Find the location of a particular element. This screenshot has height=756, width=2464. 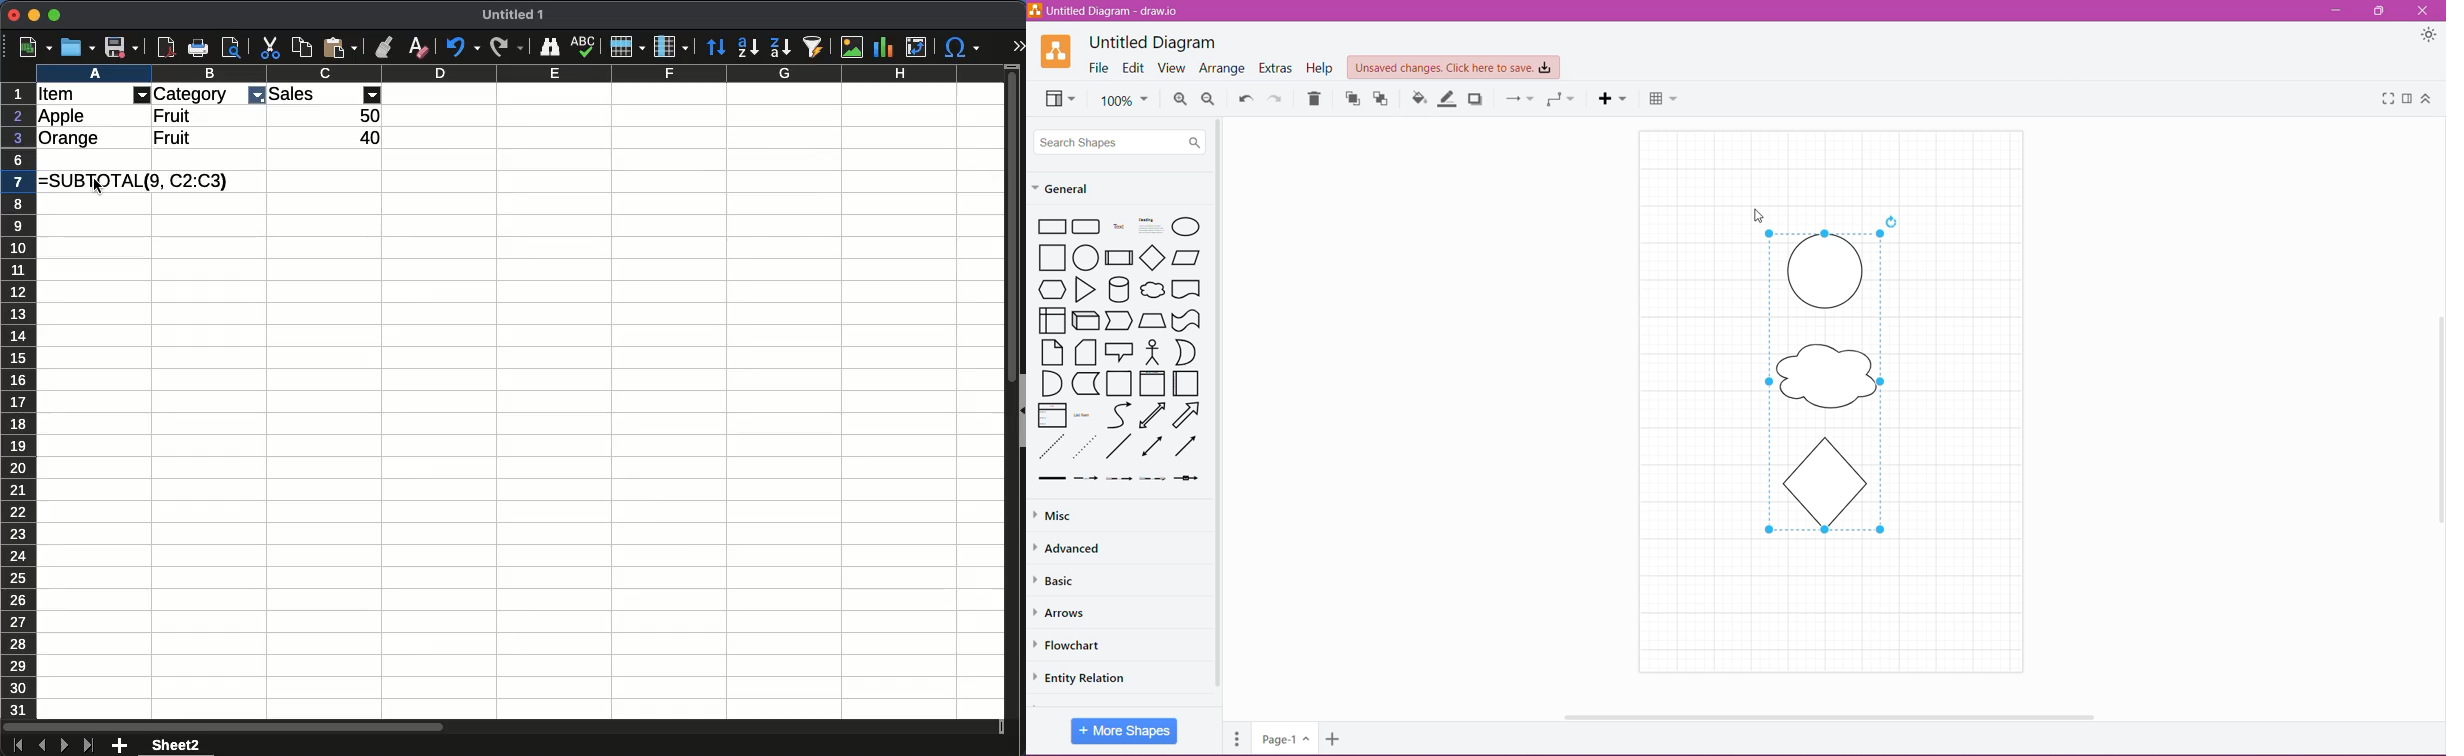

spelling is located at coordinates (584, 47).